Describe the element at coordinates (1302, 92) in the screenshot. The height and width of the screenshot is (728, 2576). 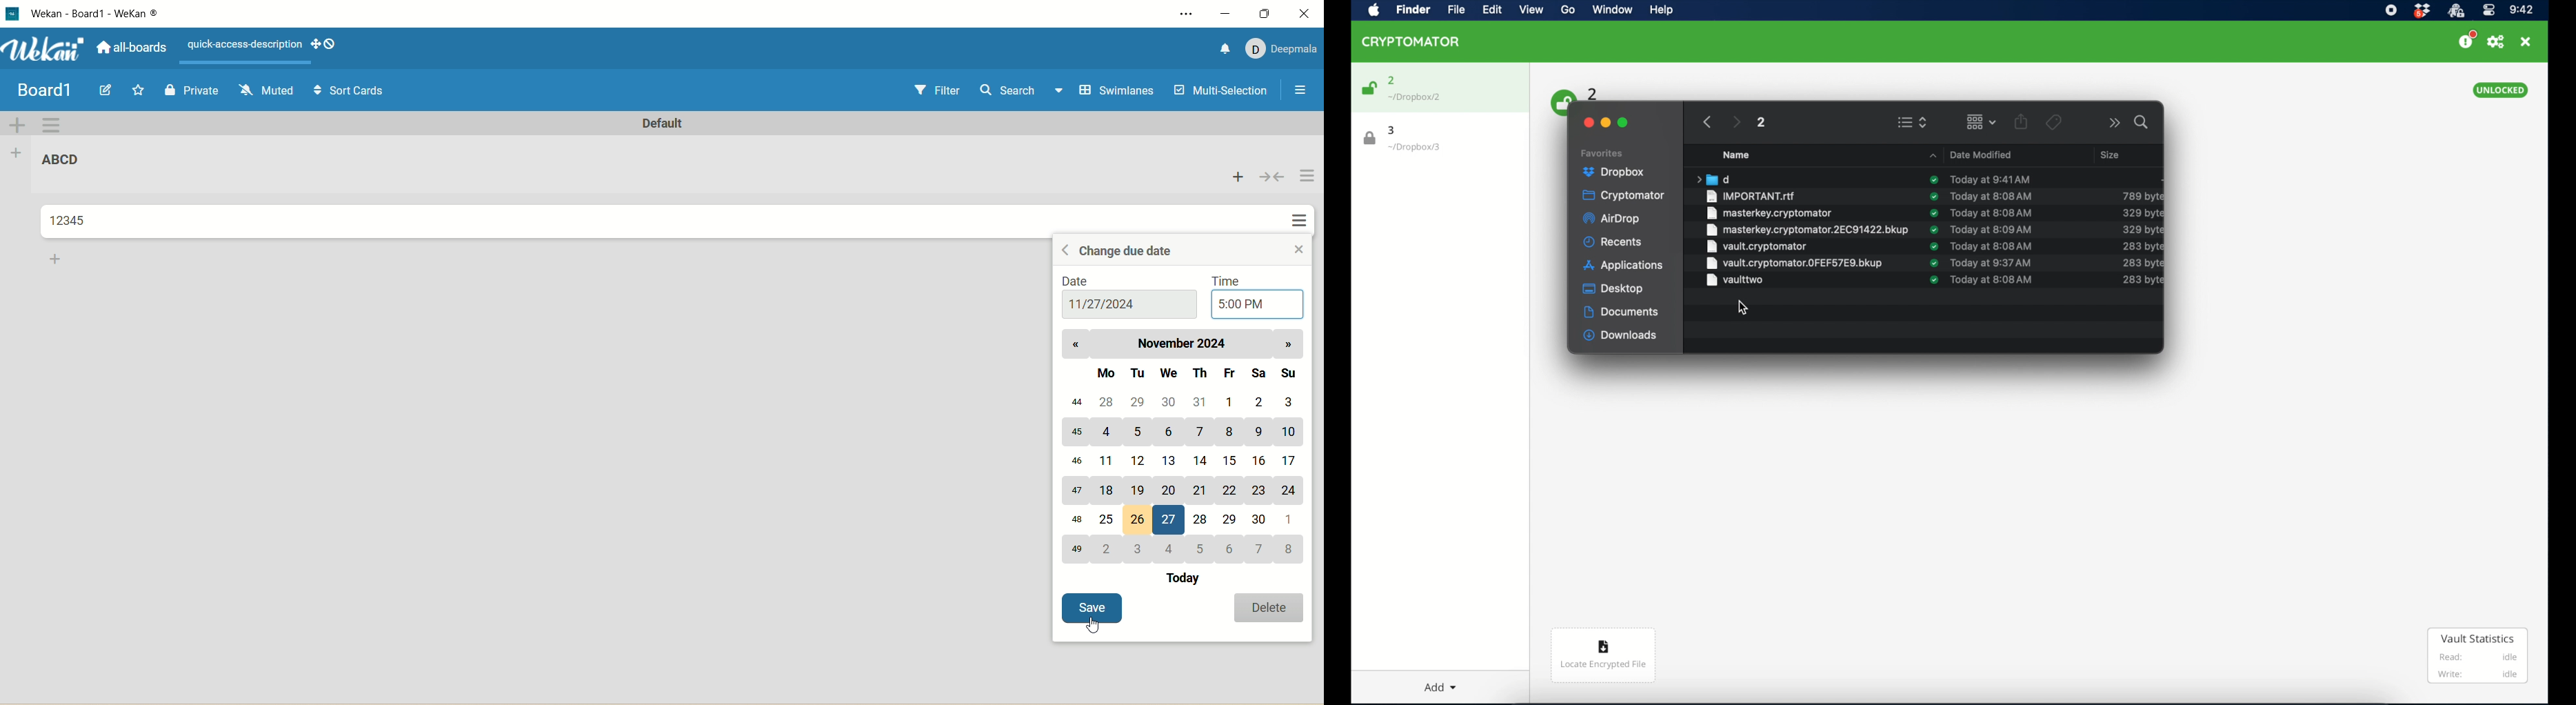
I see `open/close sidebar` at that location.